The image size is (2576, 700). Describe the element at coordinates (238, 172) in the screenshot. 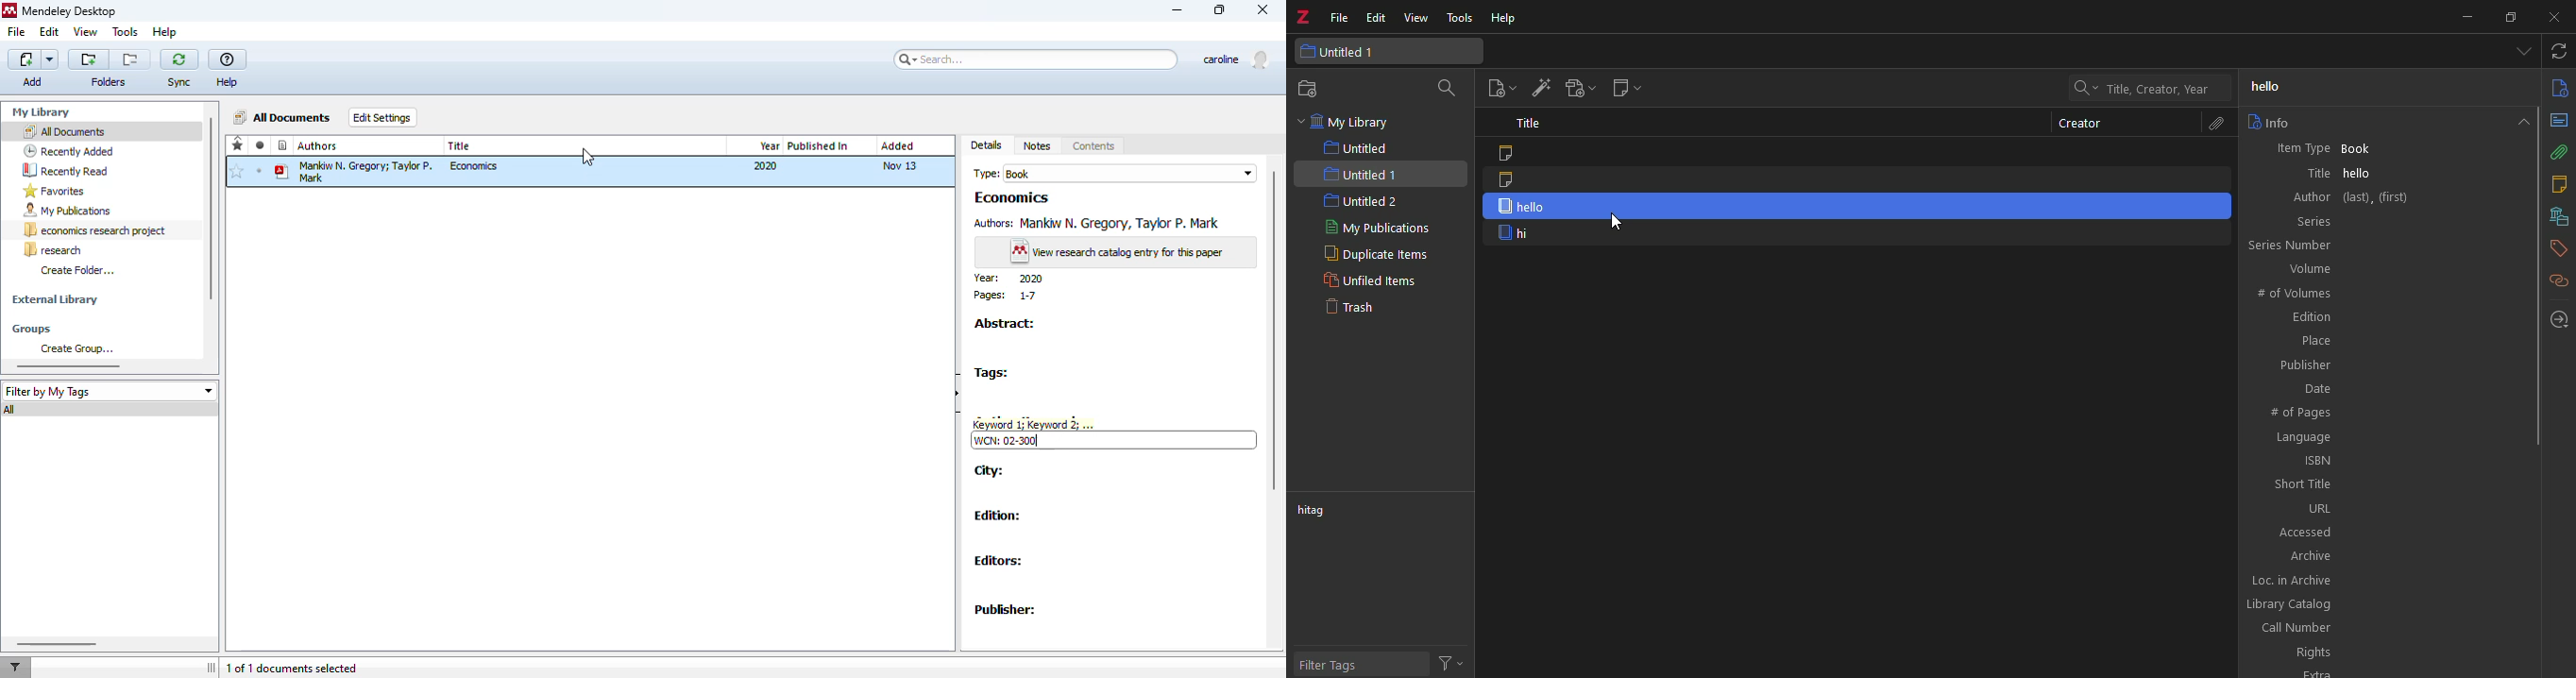

I see `add to favorites` at that location.